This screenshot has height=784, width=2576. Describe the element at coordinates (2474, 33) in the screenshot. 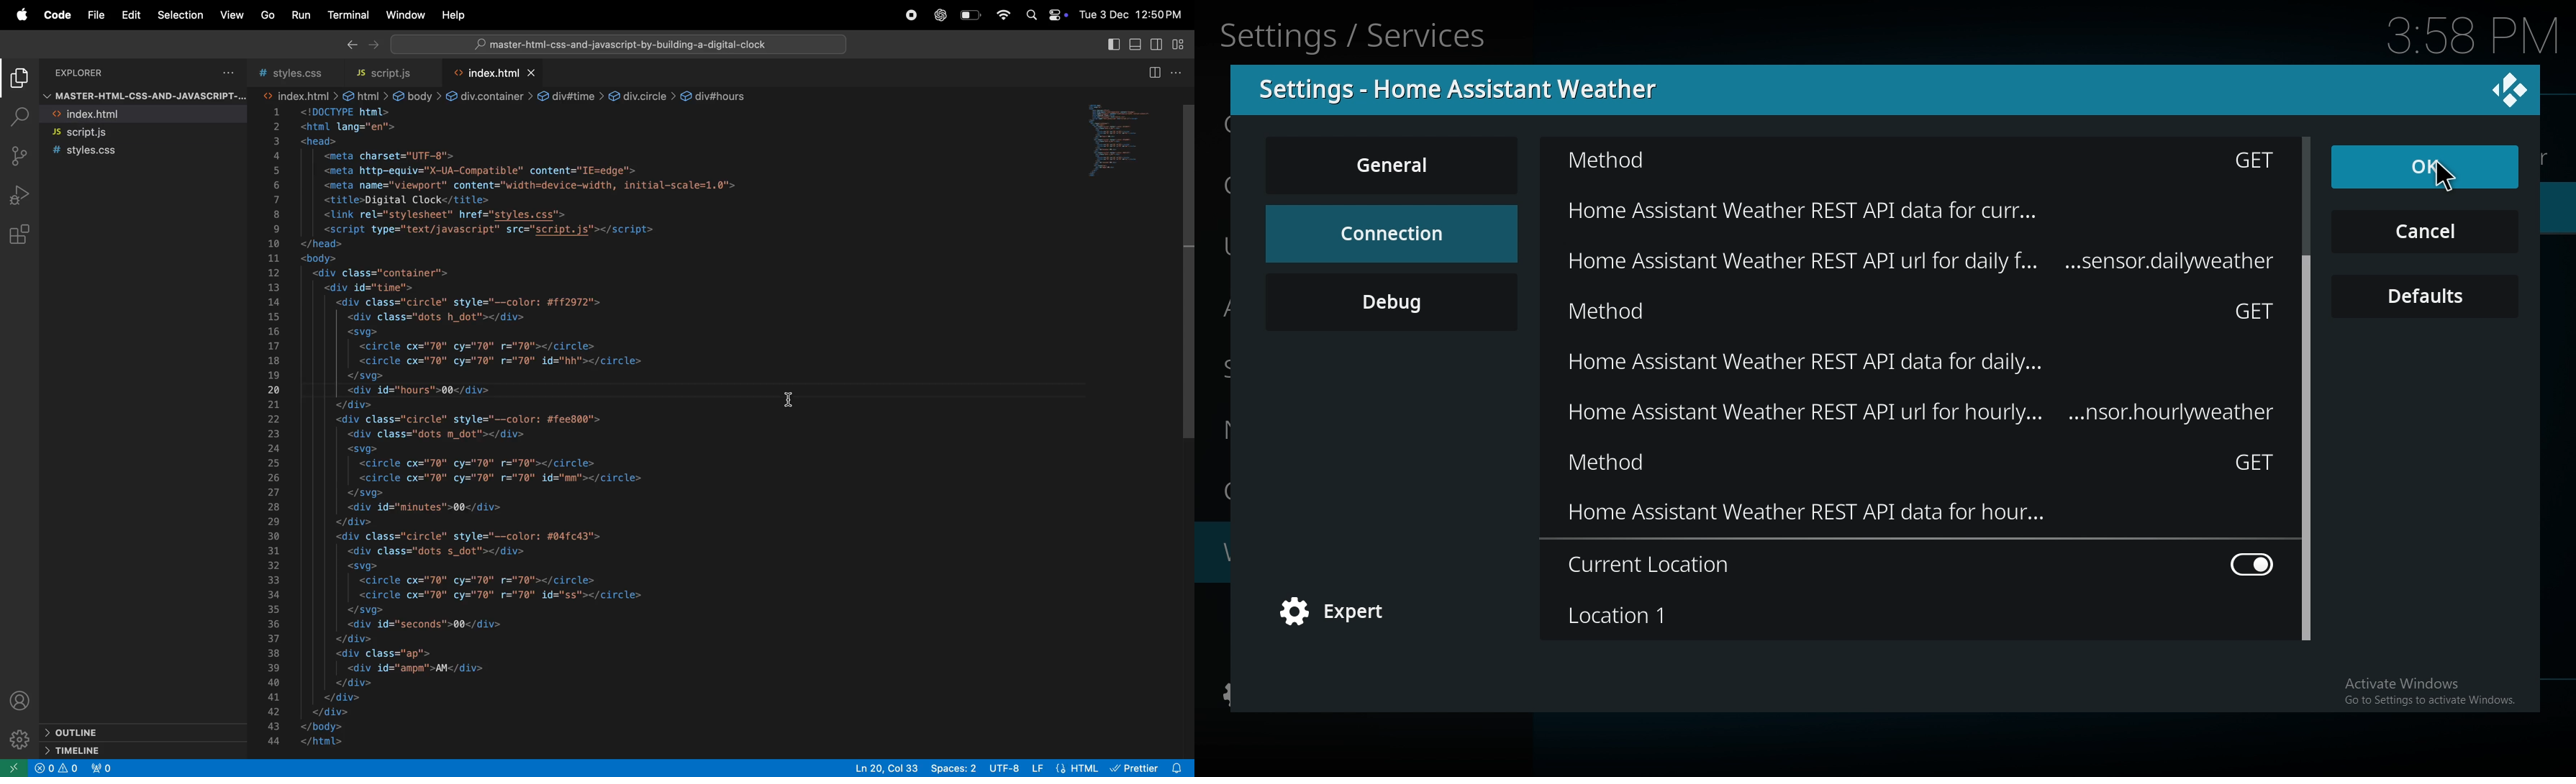

I see `Time` at that location.